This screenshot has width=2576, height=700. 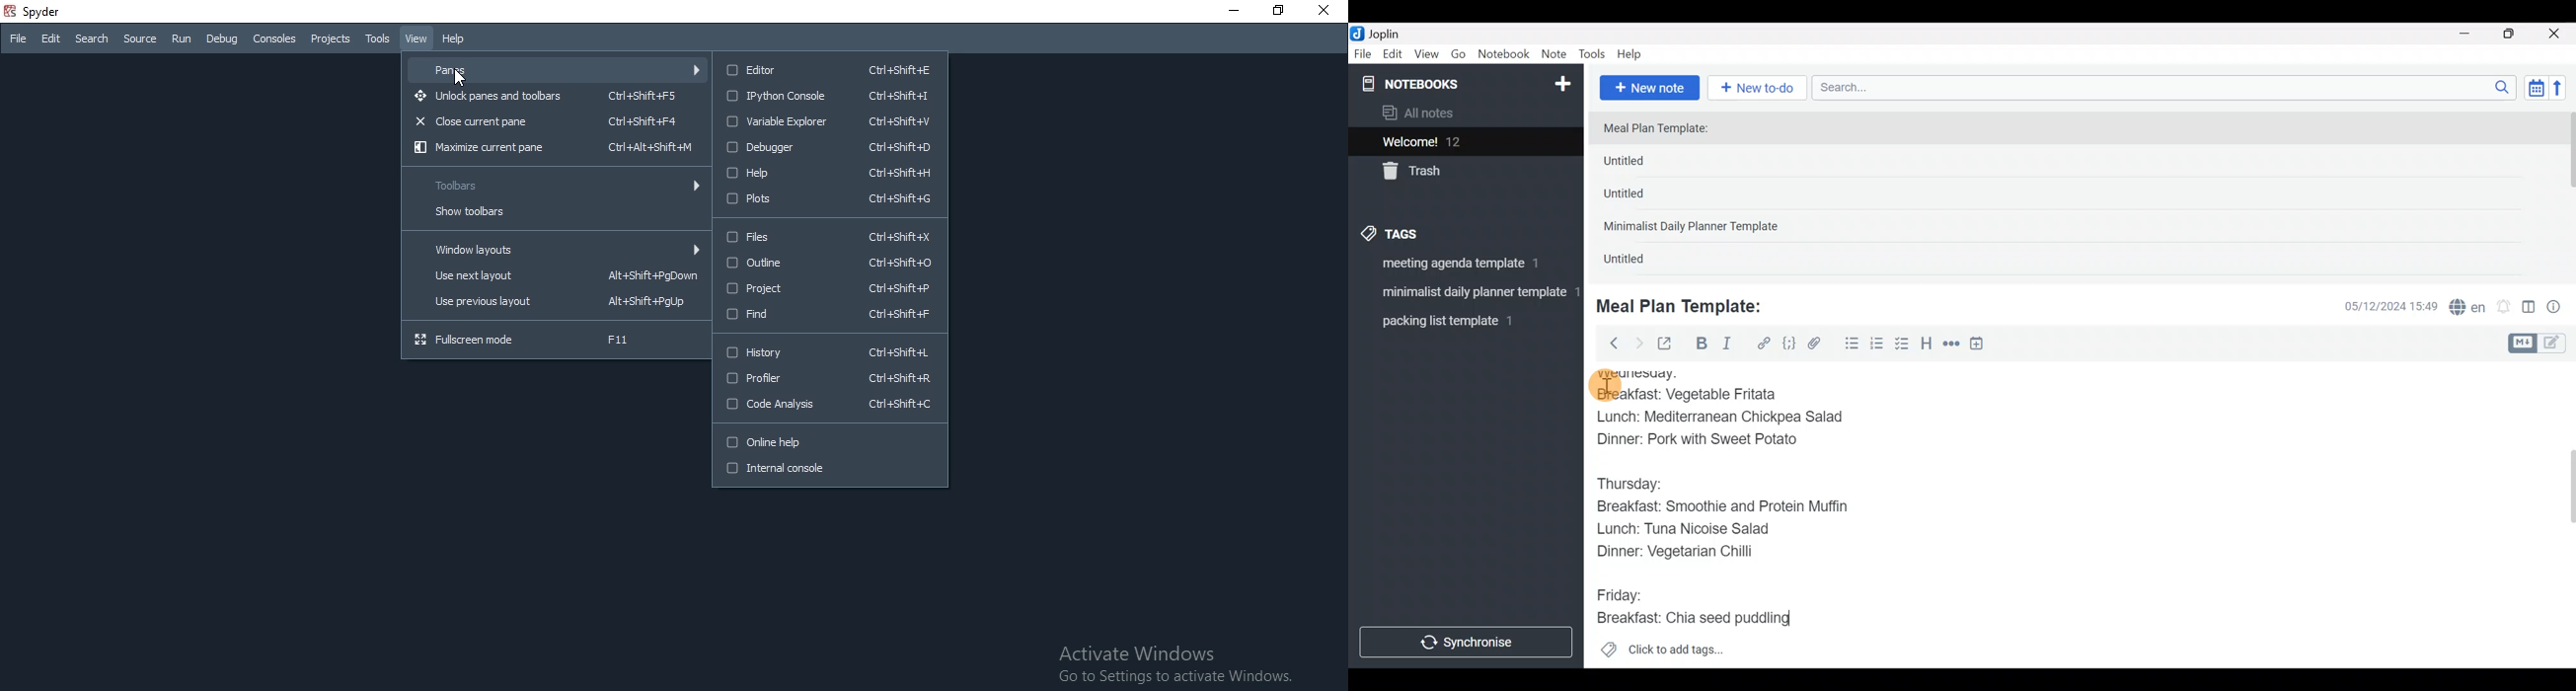 What do you see at coordinates (1393, 56) in the screenshot?
I see `Edit` at bounding box center [1393, 56].